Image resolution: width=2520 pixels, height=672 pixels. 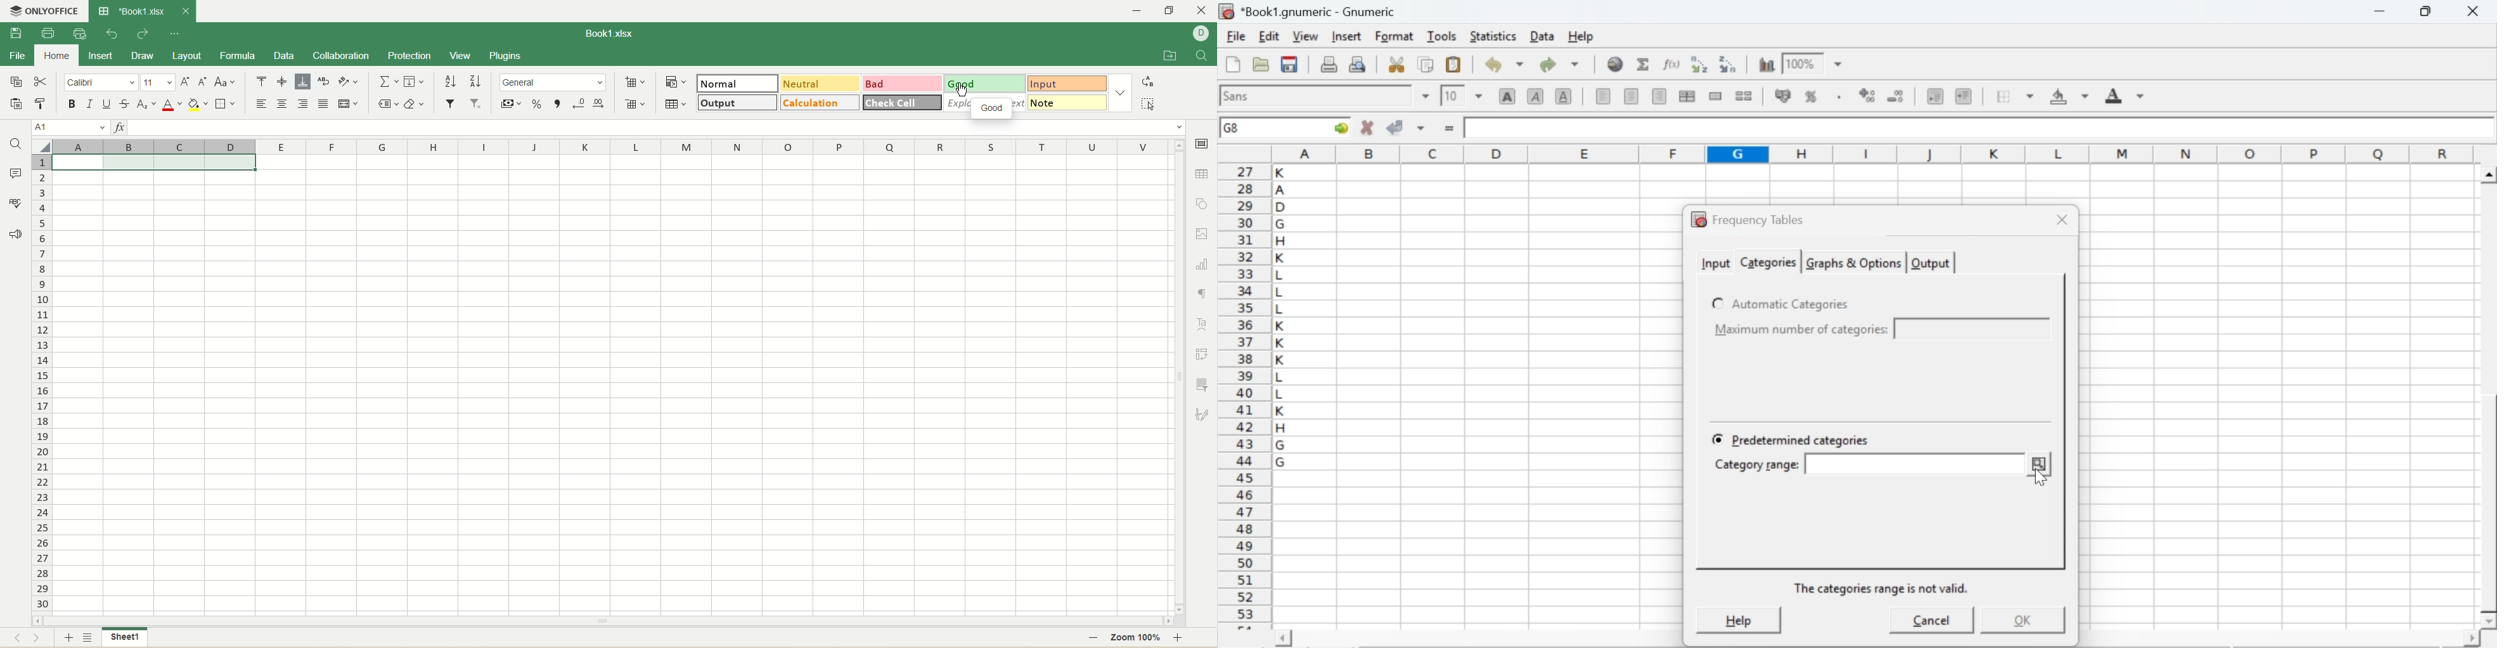 I want to click on selected cells, so click(x=155, y=163).